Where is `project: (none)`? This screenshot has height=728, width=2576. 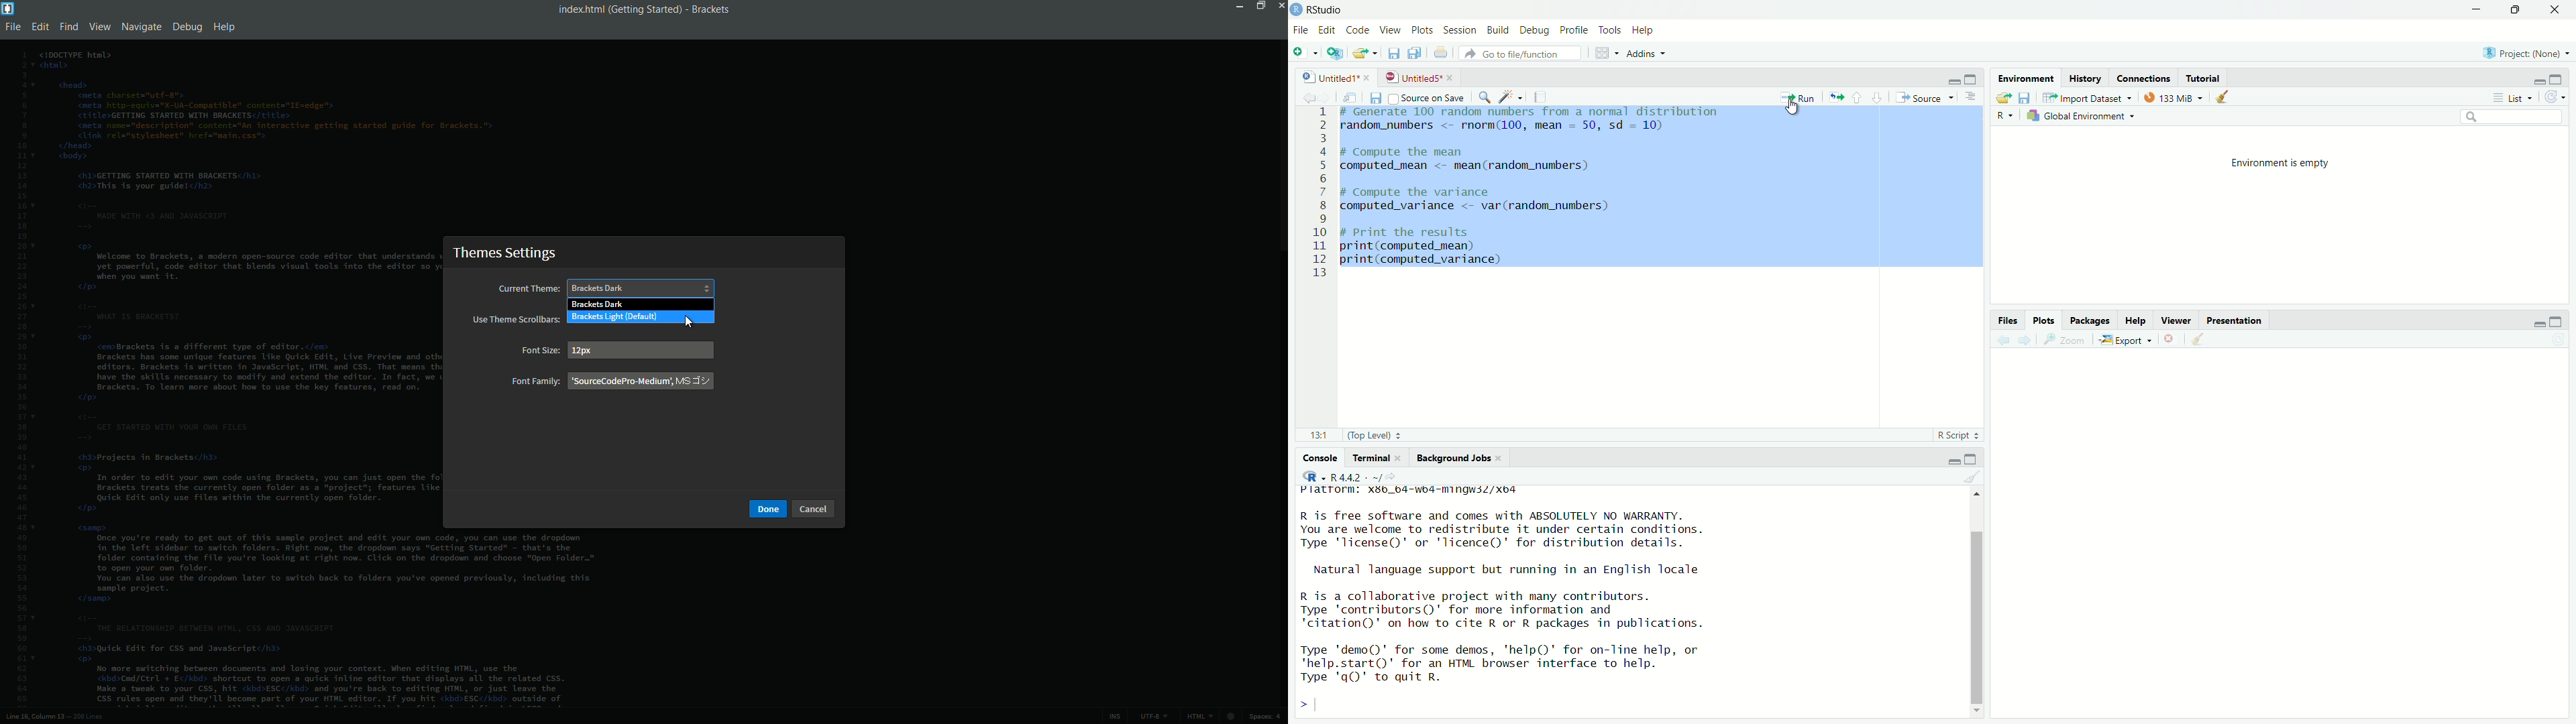
project: (none) is located at coordinates (2529, 53).